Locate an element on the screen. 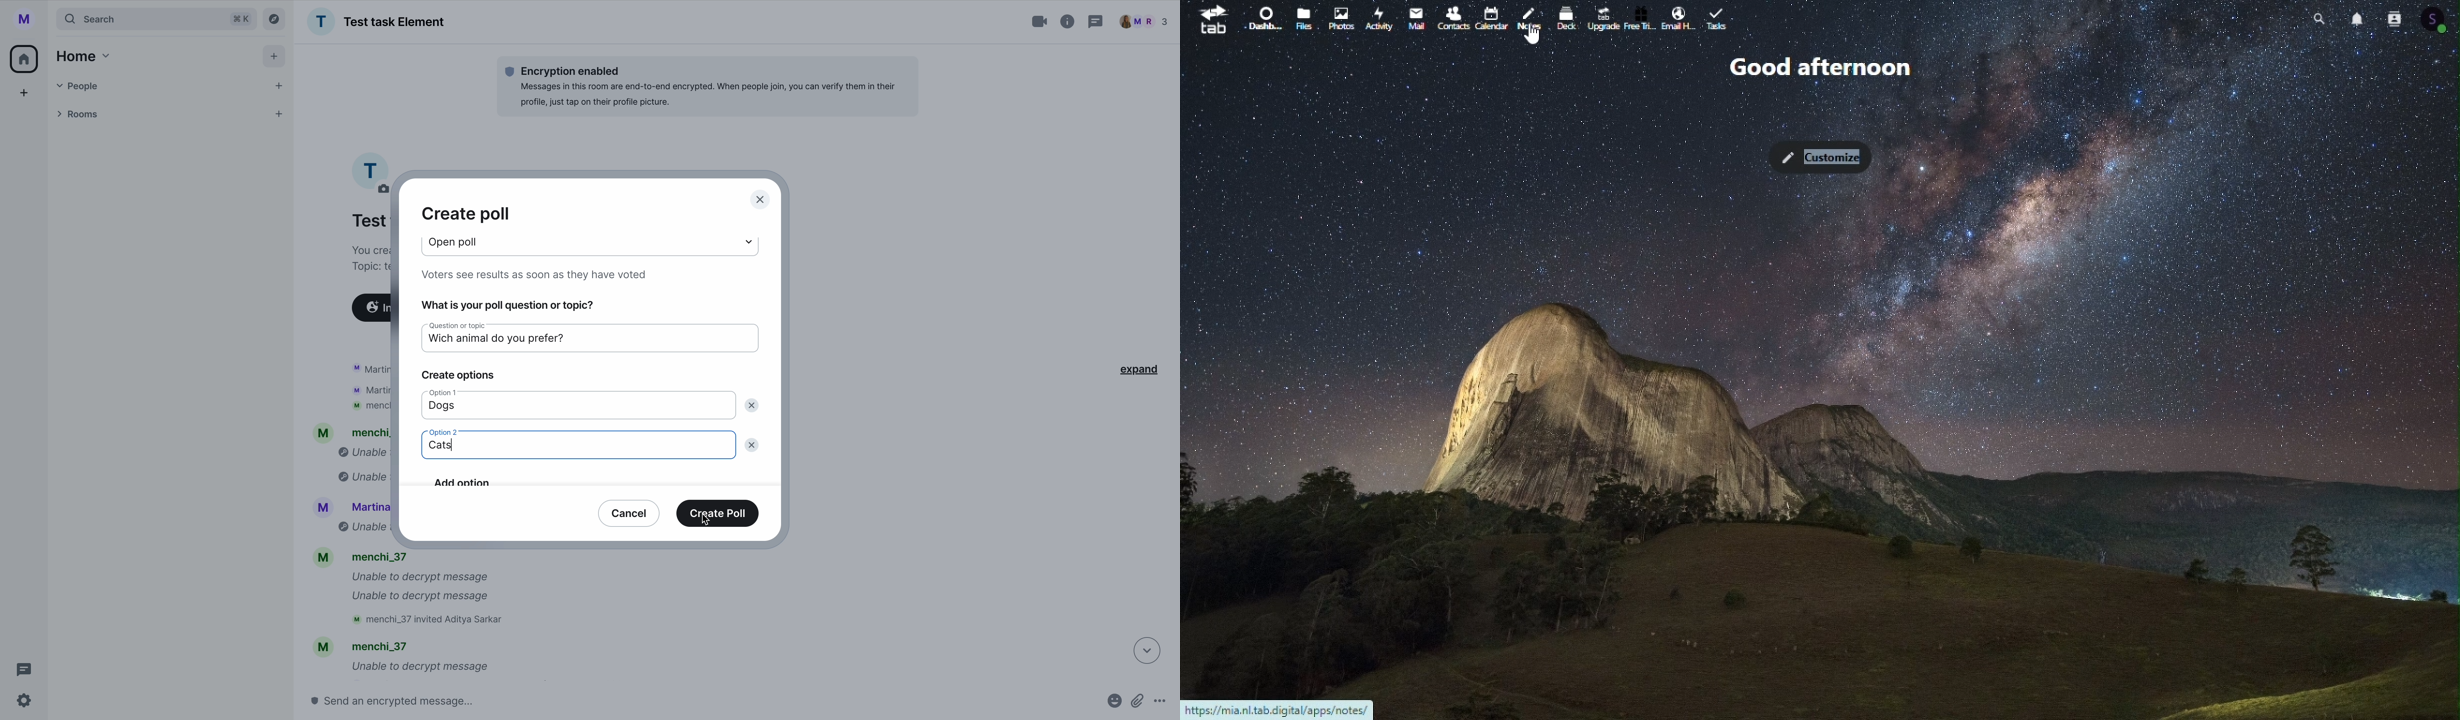 The height and width of the screenshot is (728, 2464). Notes is located at coordinates (1529, 21).